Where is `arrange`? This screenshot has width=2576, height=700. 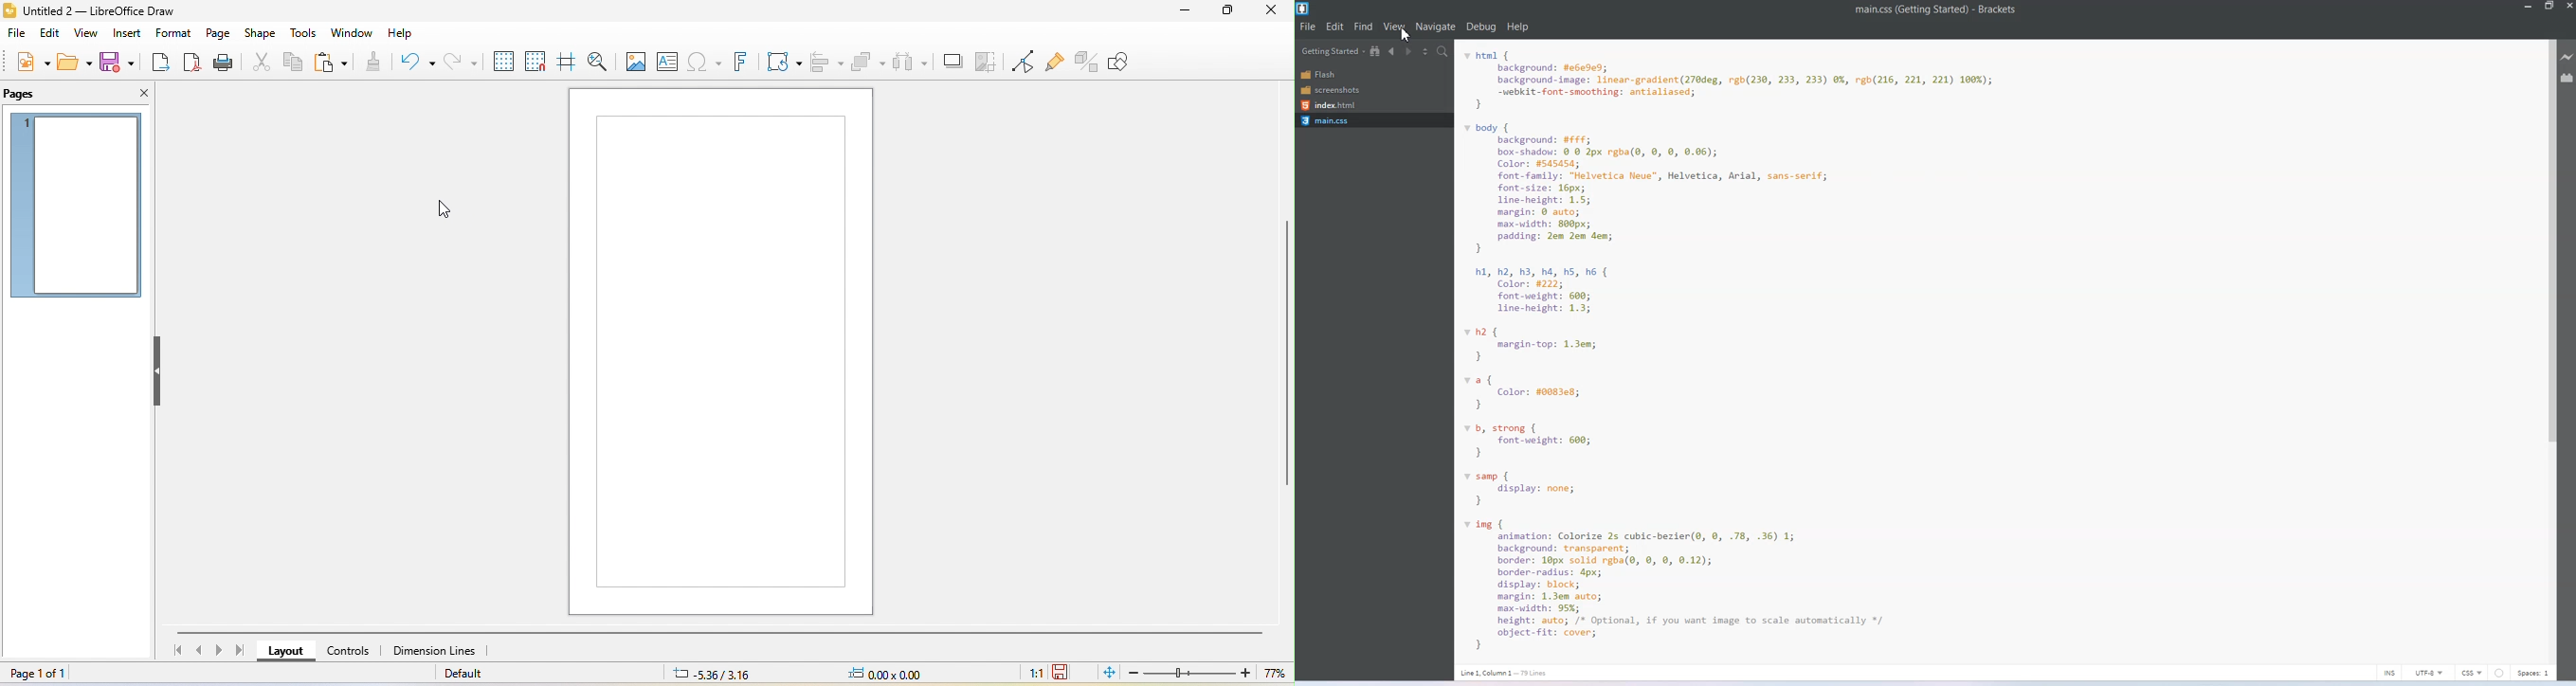 arrange is located at coordinates (869, 61).